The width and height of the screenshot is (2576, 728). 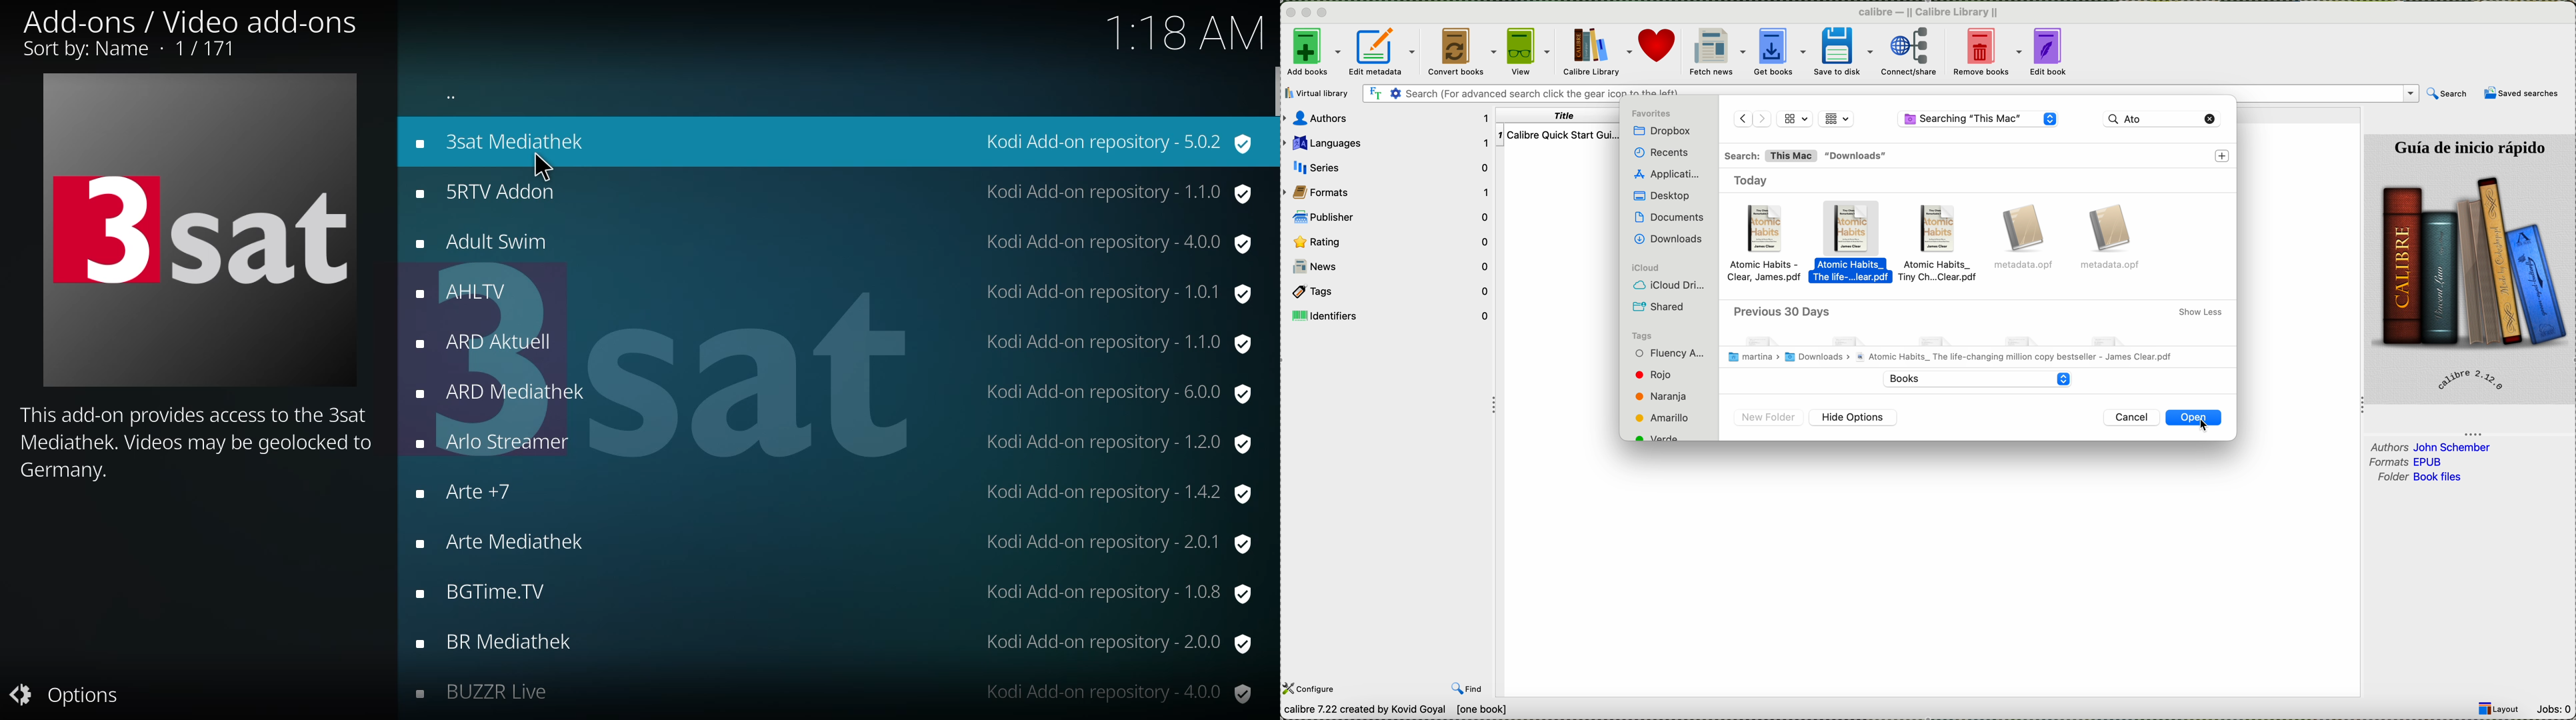 I want to click on version, so click(x=1114, y=343).